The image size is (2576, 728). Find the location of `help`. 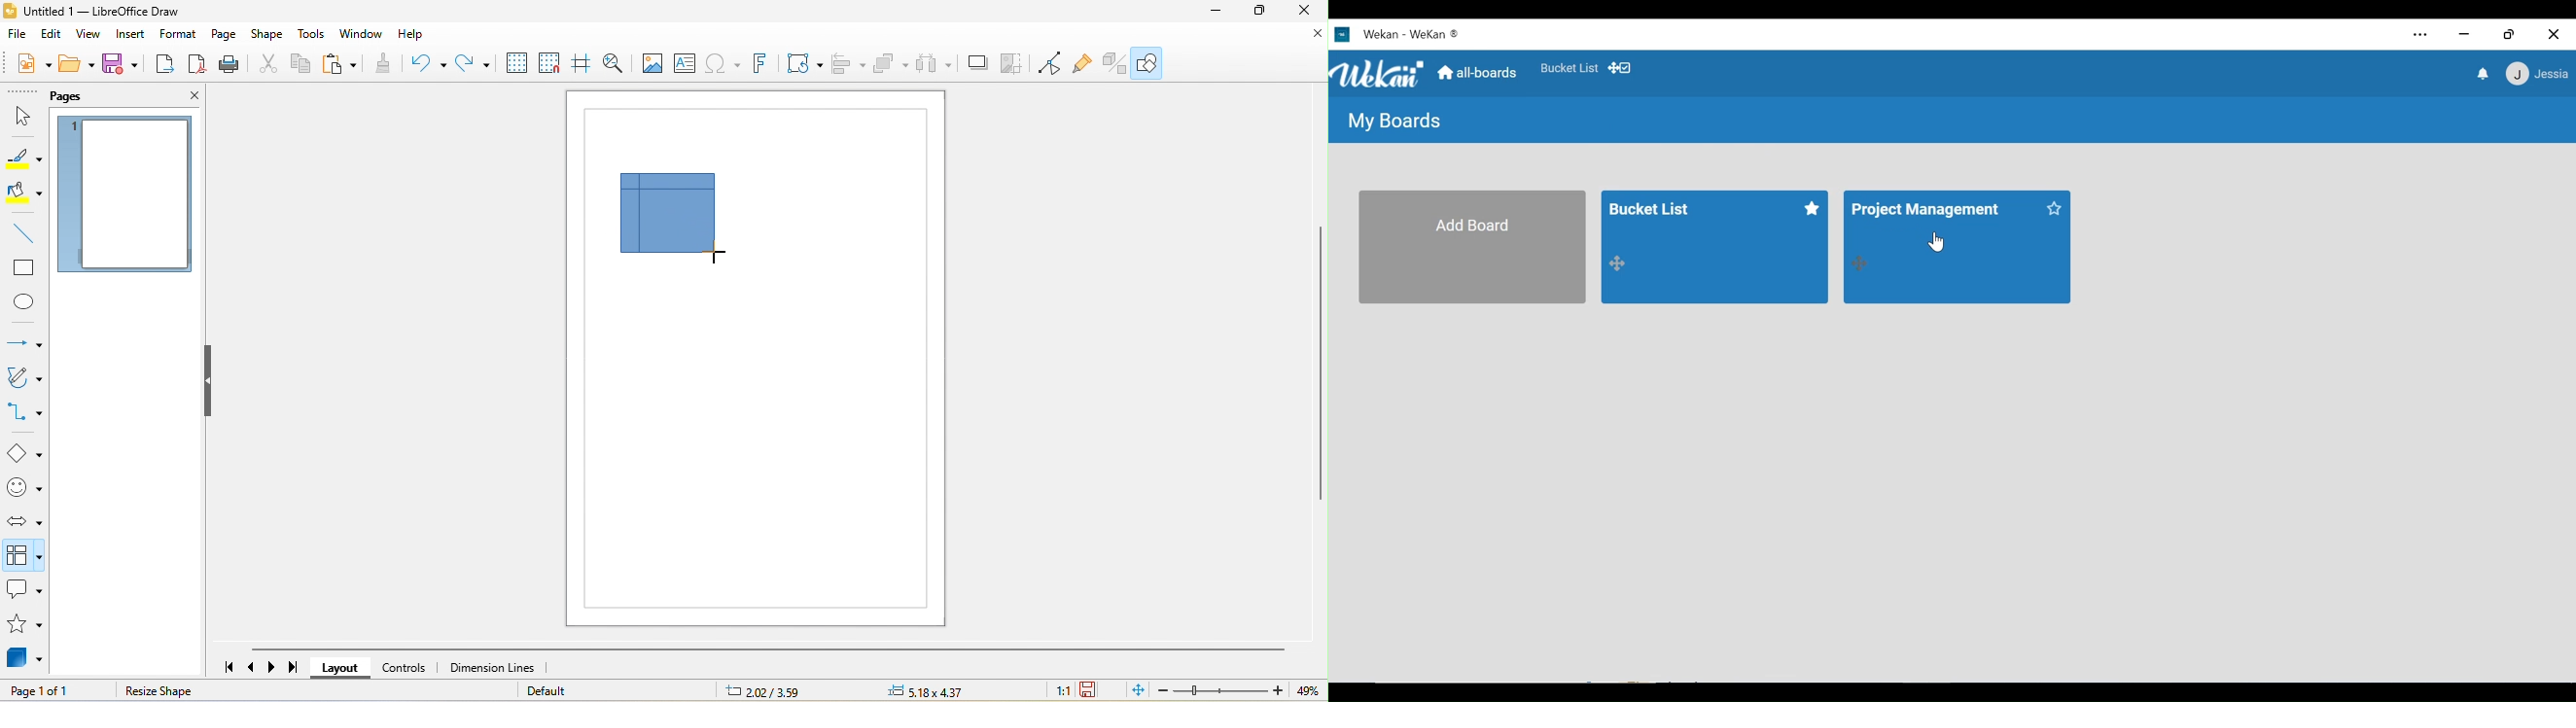

help is located at coordinates (412, 37).